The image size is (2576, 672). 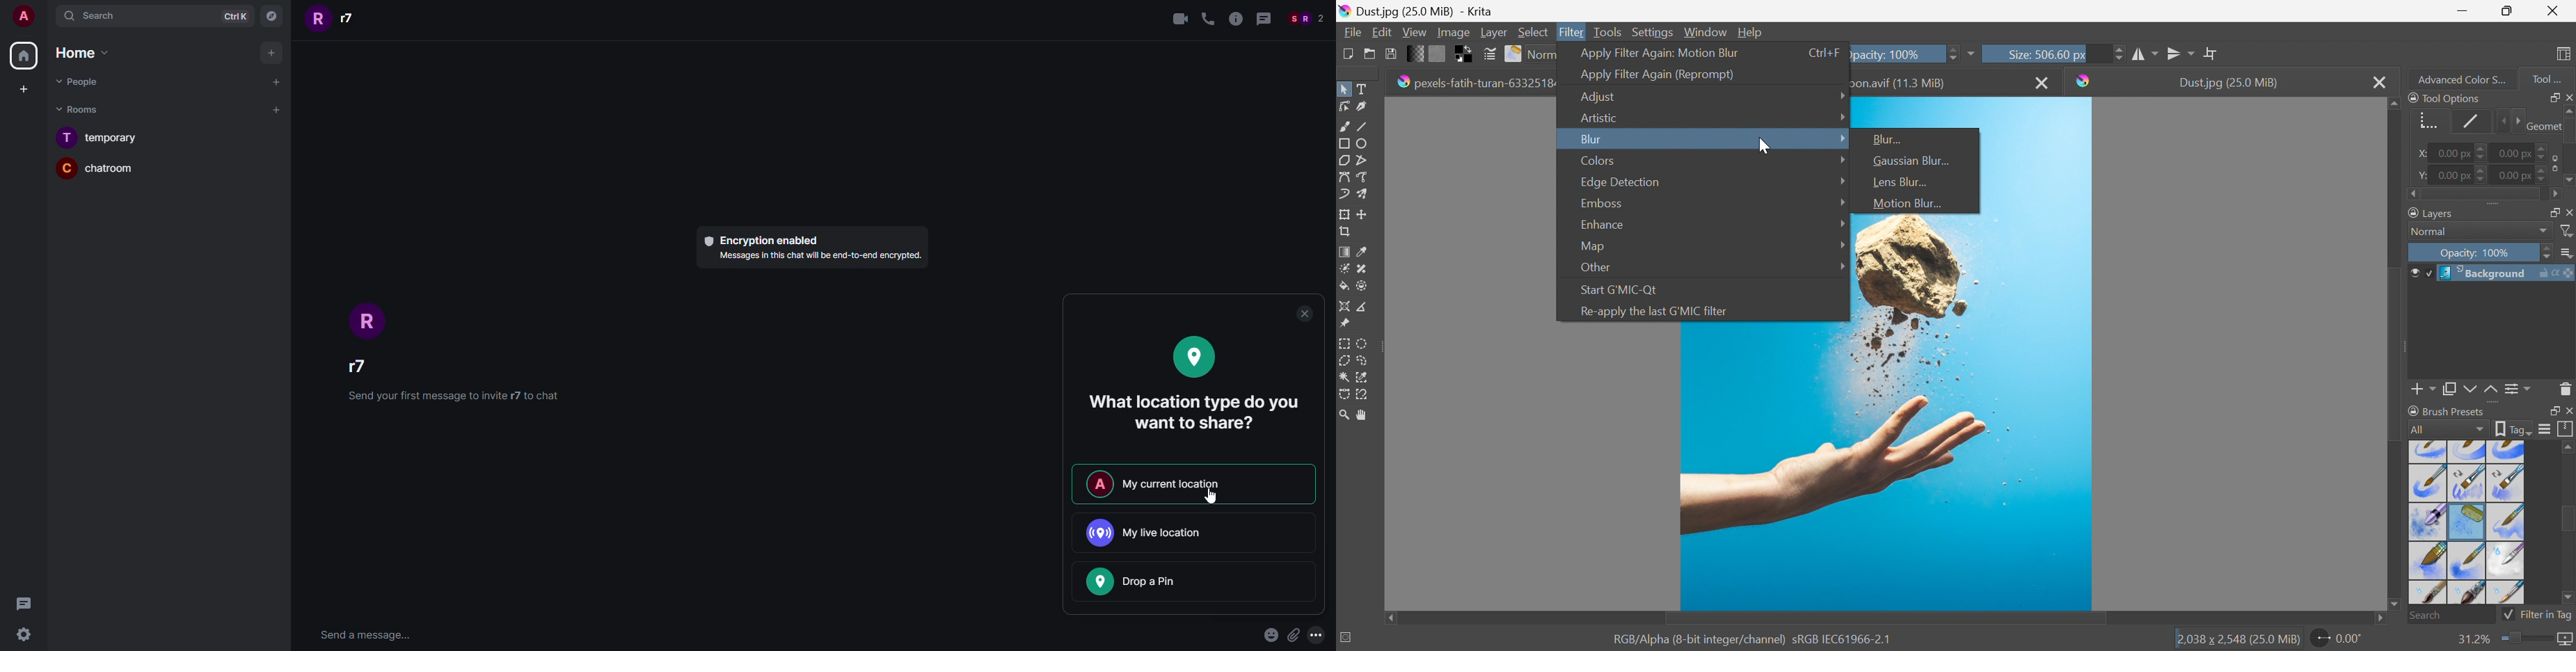 What do you see at coordinates (21, 15) in the screenshot?
I see `User` at bounding box center [21, 15].